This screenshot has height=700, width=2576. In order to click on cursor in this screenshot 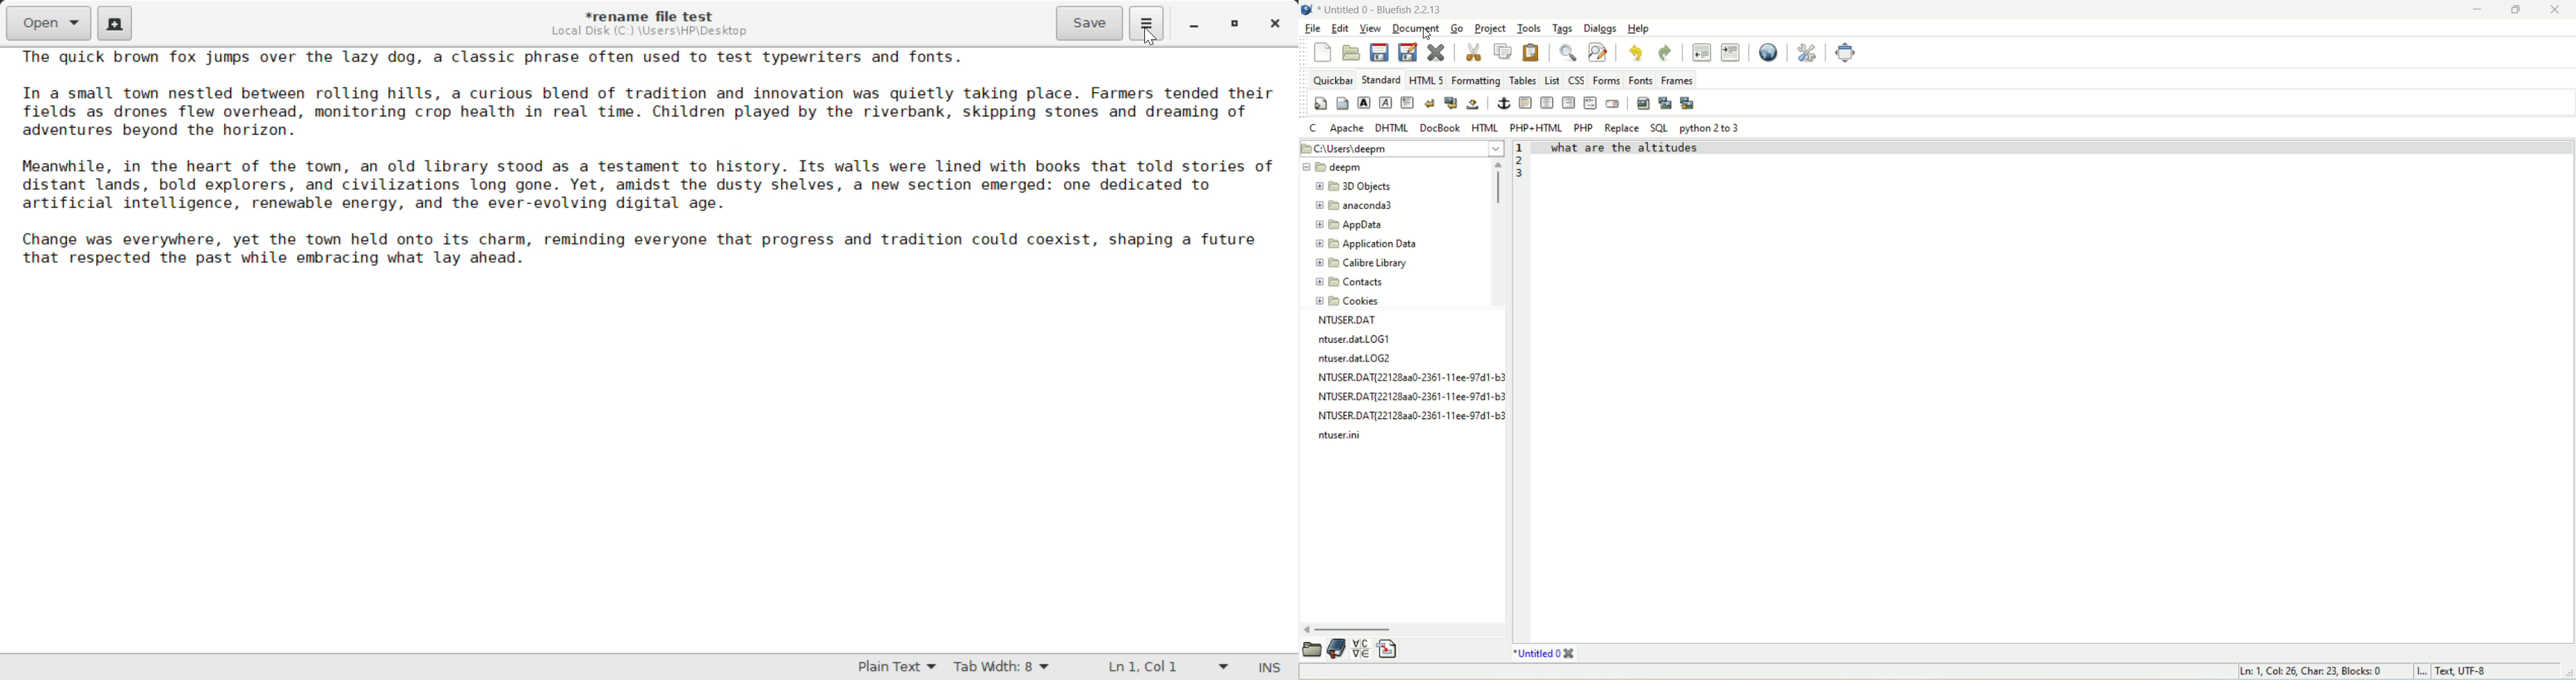, I will do `click(1152, 37)`.